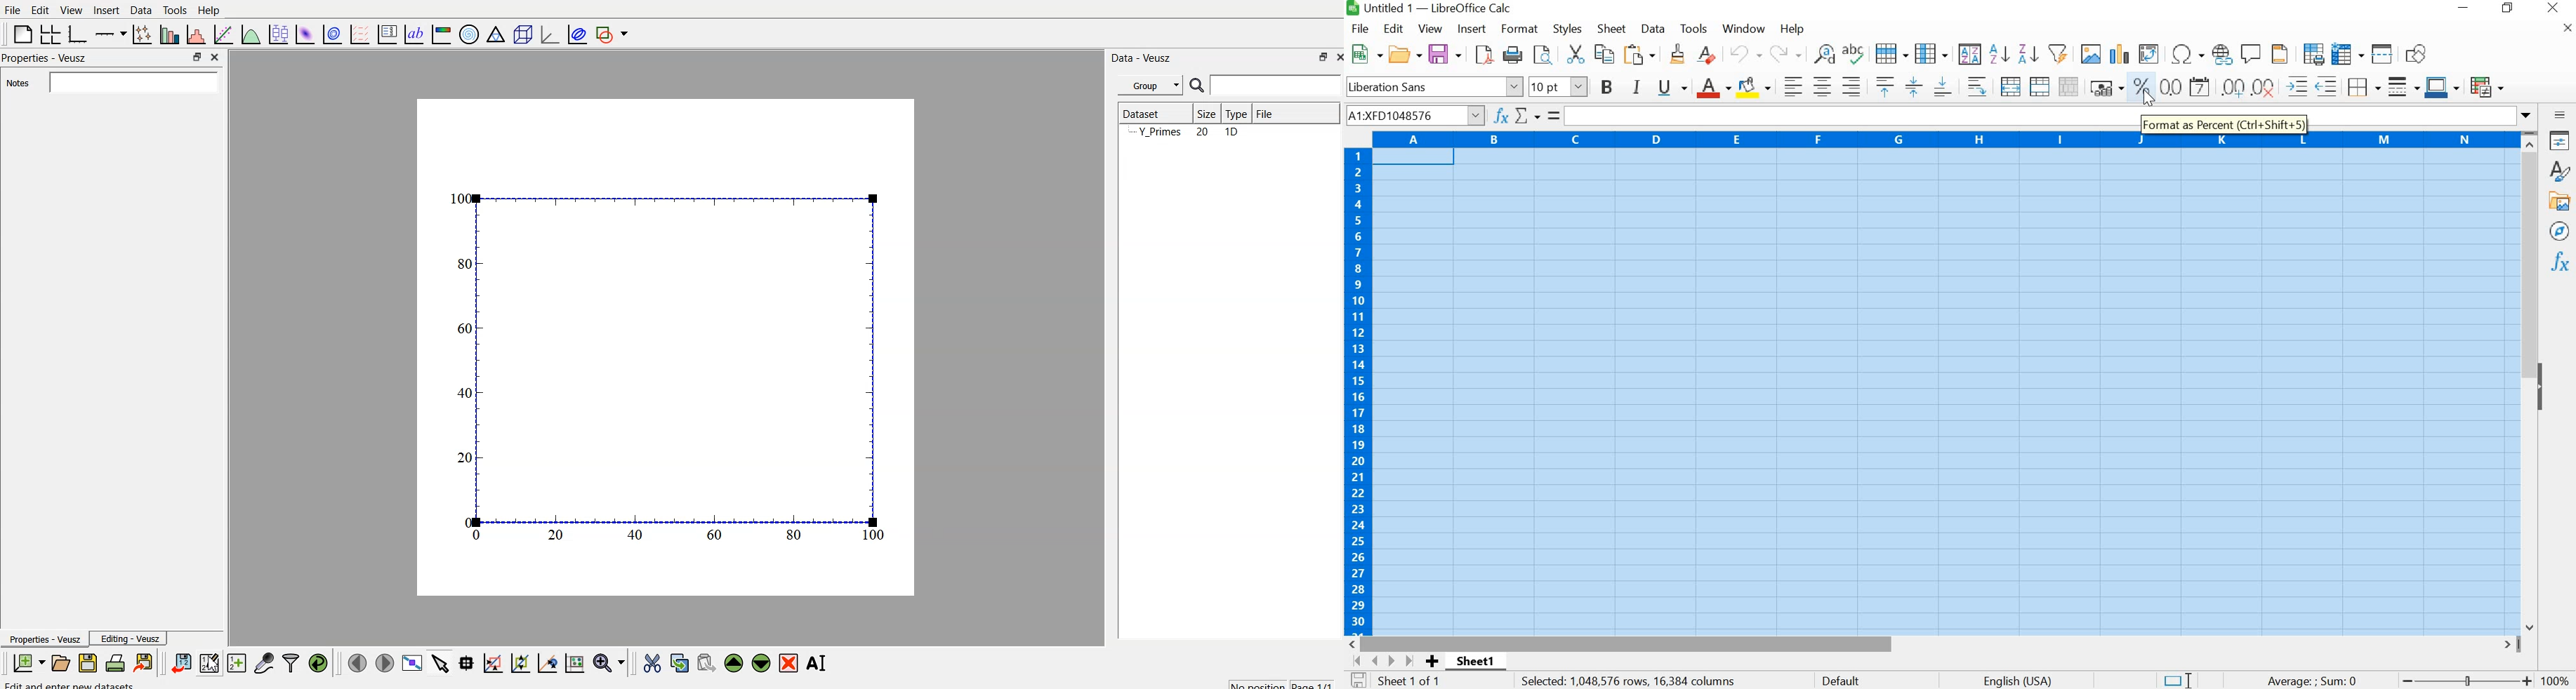 This screenshot has height=700, width=2576. Describe the element at coordinates (16, 83) in the screenshot. I see `Notes` at that location.